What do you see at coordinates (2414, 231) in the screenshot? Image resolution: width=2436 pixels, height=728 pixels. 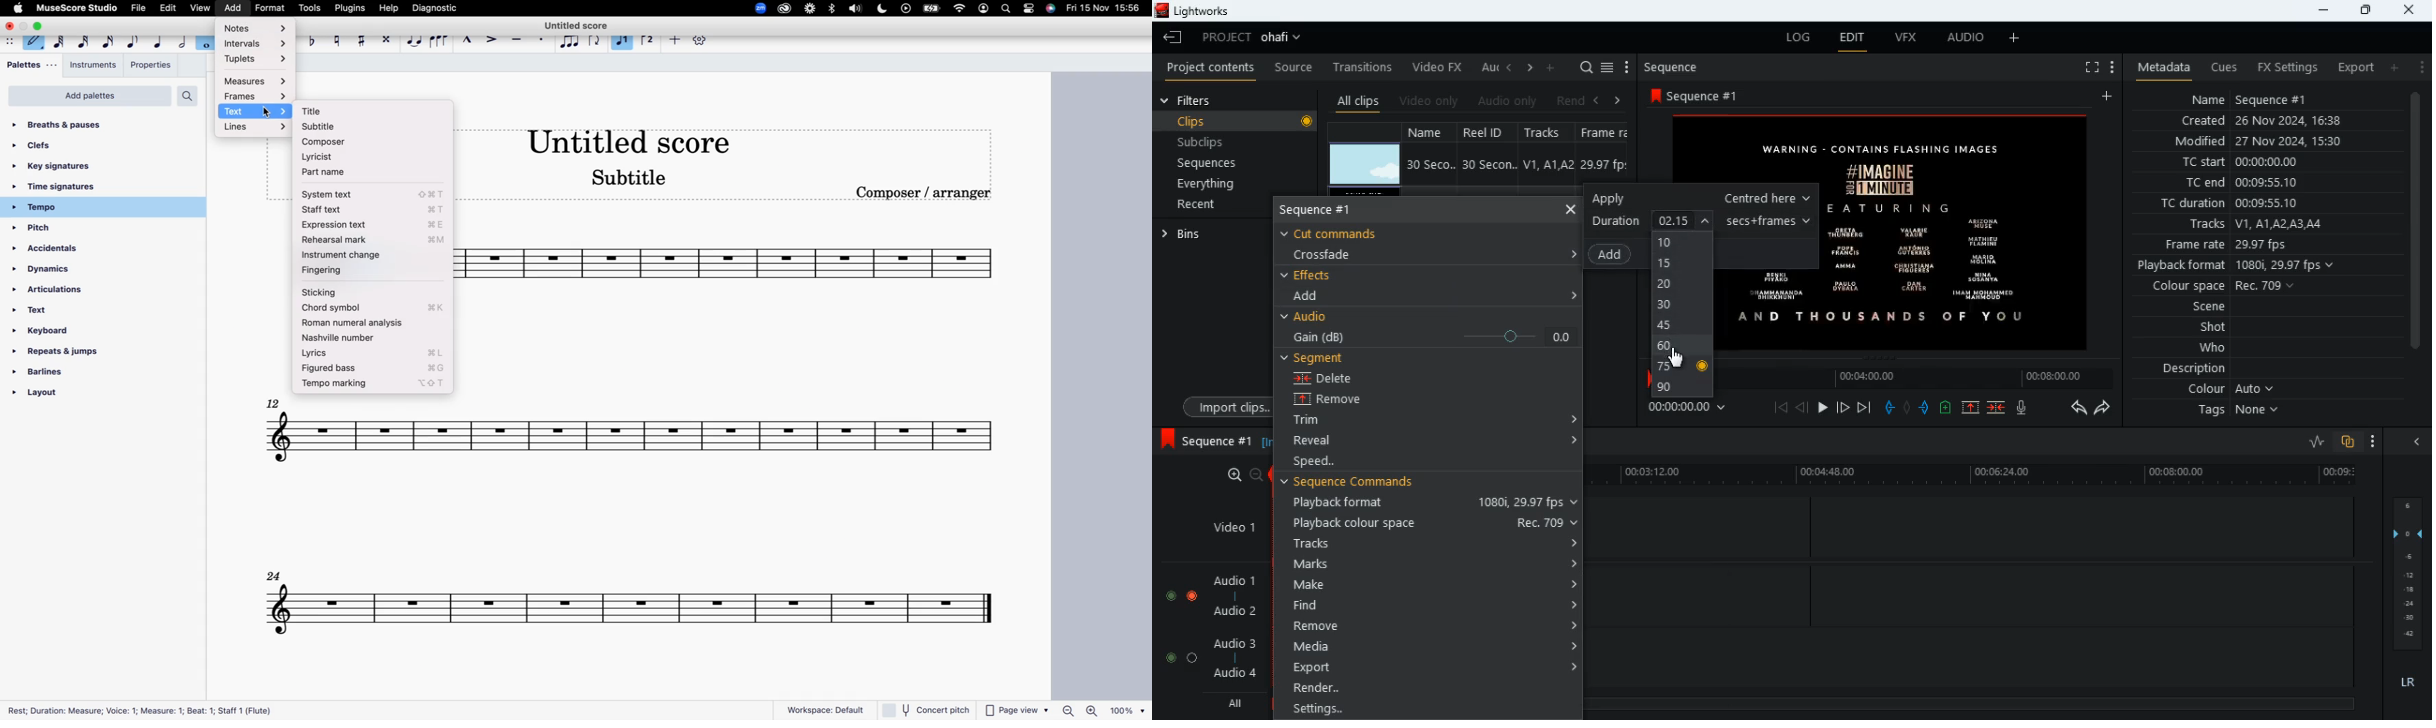 I see `scroll` at bounding box center [2414, 231].